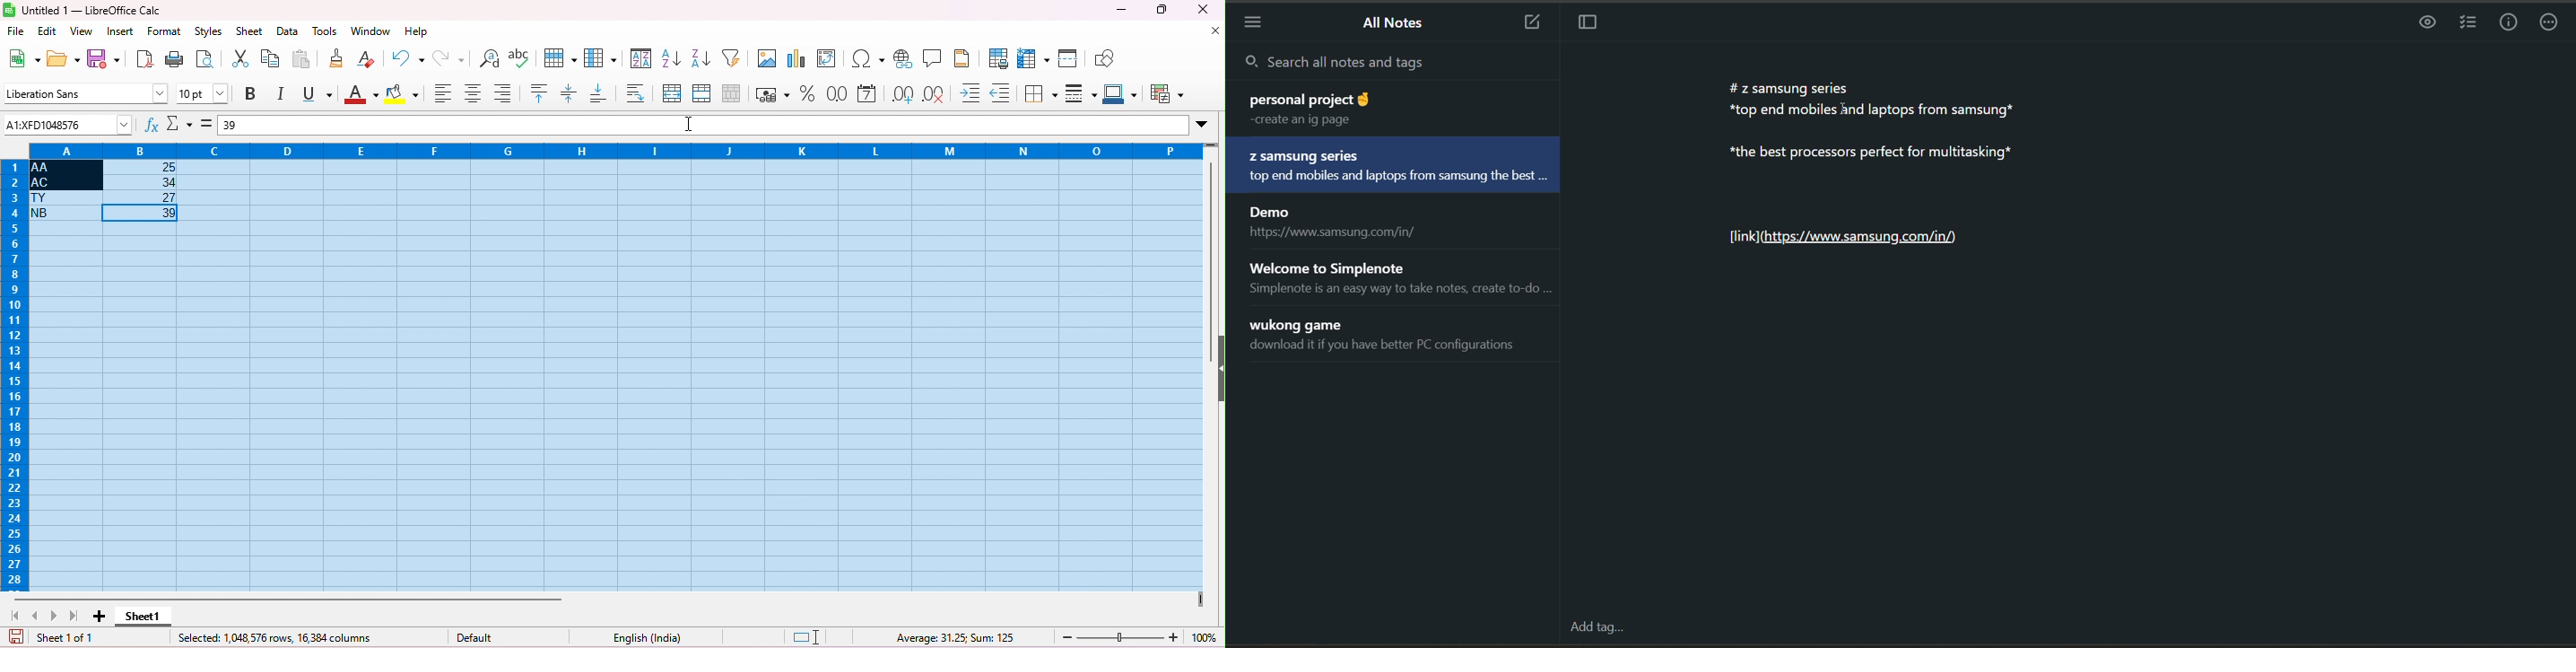 The height and width of the screenshot is (672, 2576). Describe the element at coordinates (692, 125) in the screenshot. I see `cursor movement` at that location.